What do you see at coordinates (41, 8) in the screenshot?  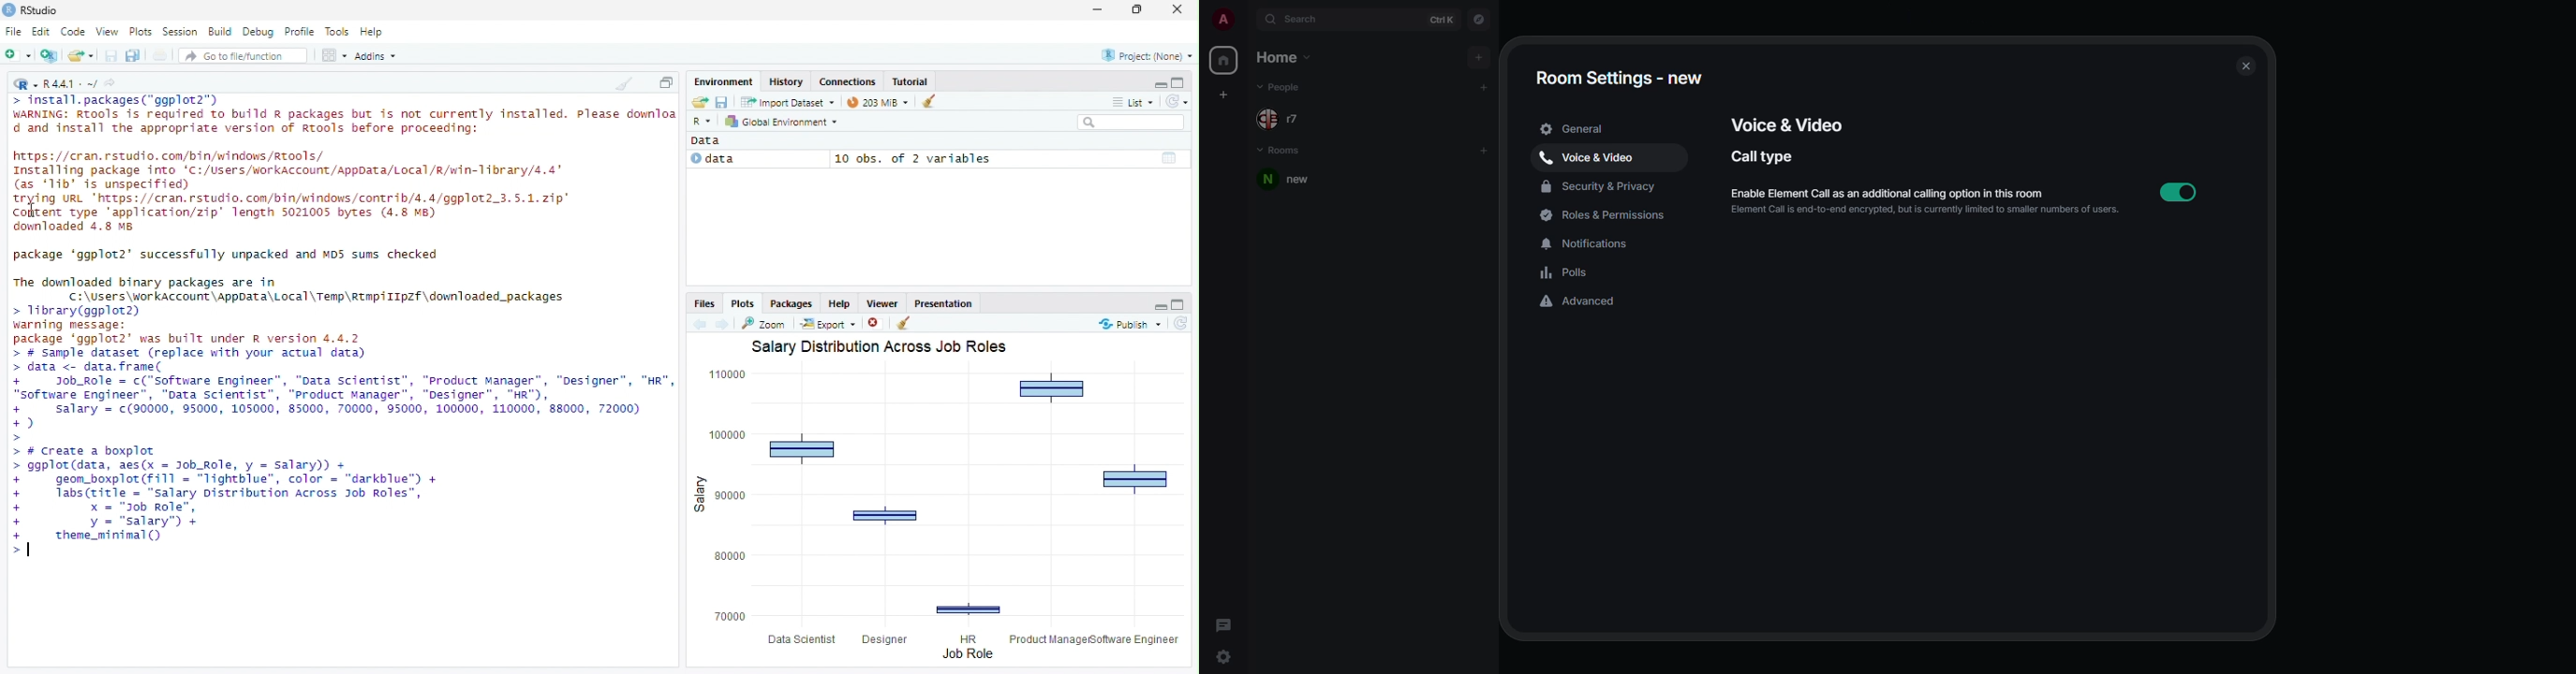 I see `RStudio` at bounding box center [41, 8].